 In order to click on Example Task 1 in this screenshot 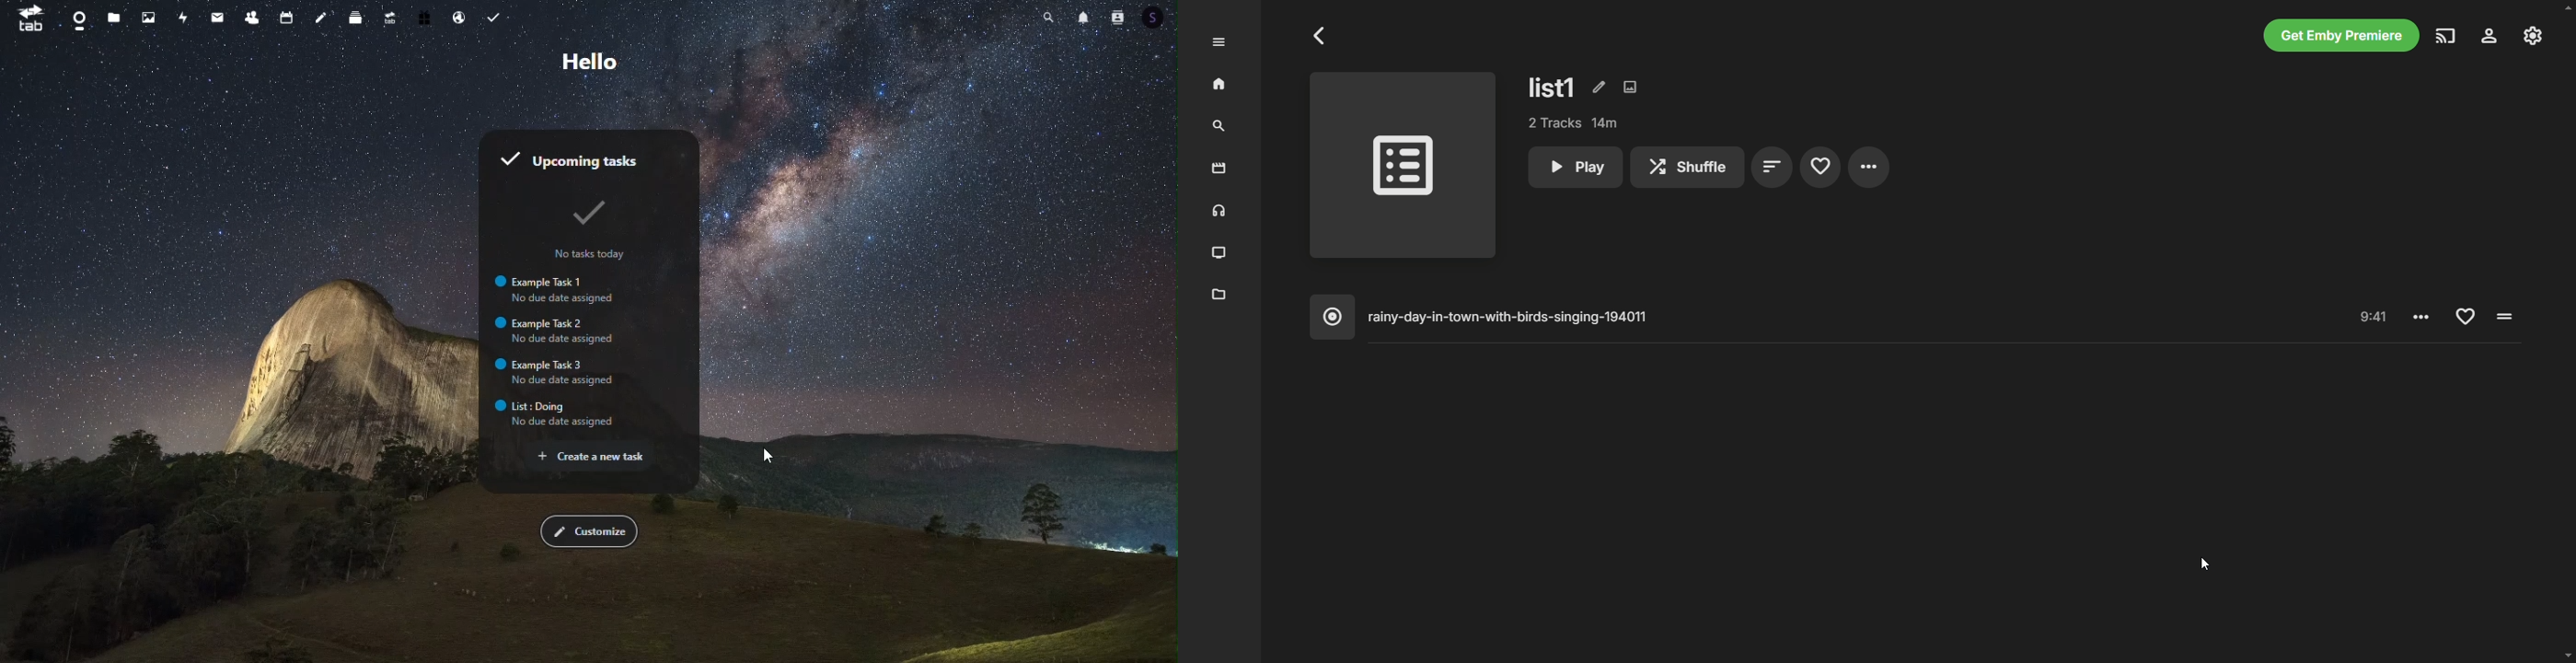, I will do `click(554, 290)`.